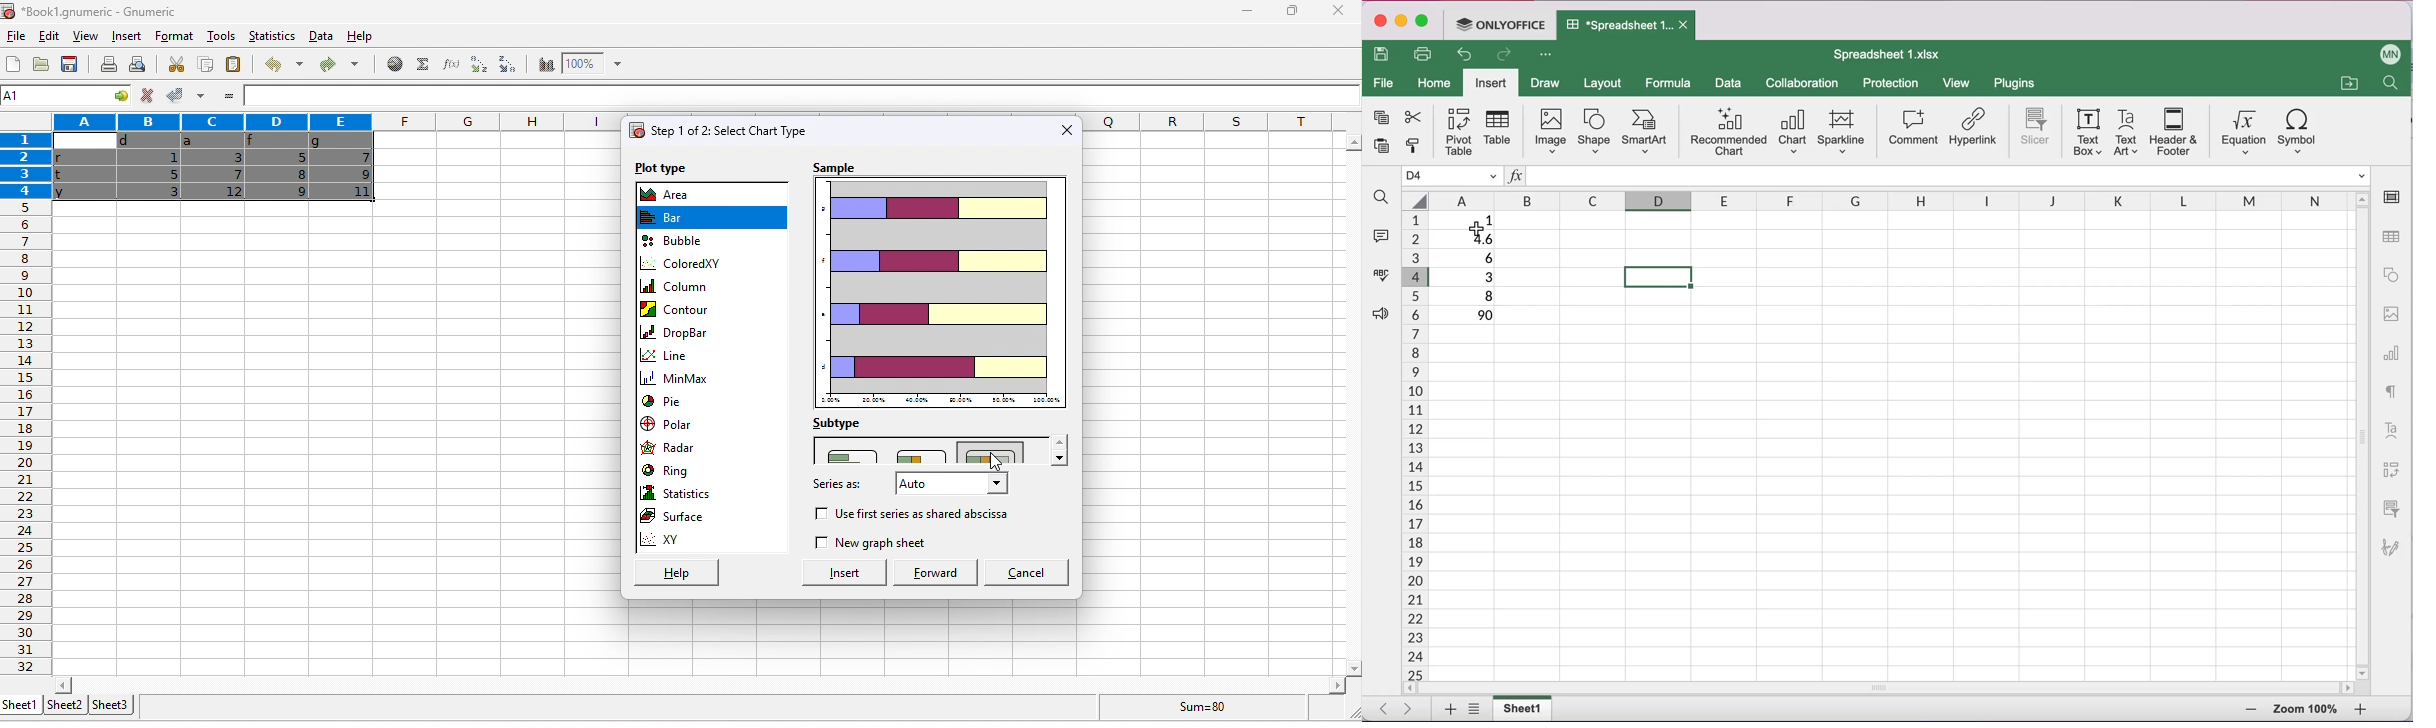 This screenshot has height=728, width=2436. What do you see at coordinates (2241, 132) in the screenshot?
I see `equation` at bounding box center [2241, 132].